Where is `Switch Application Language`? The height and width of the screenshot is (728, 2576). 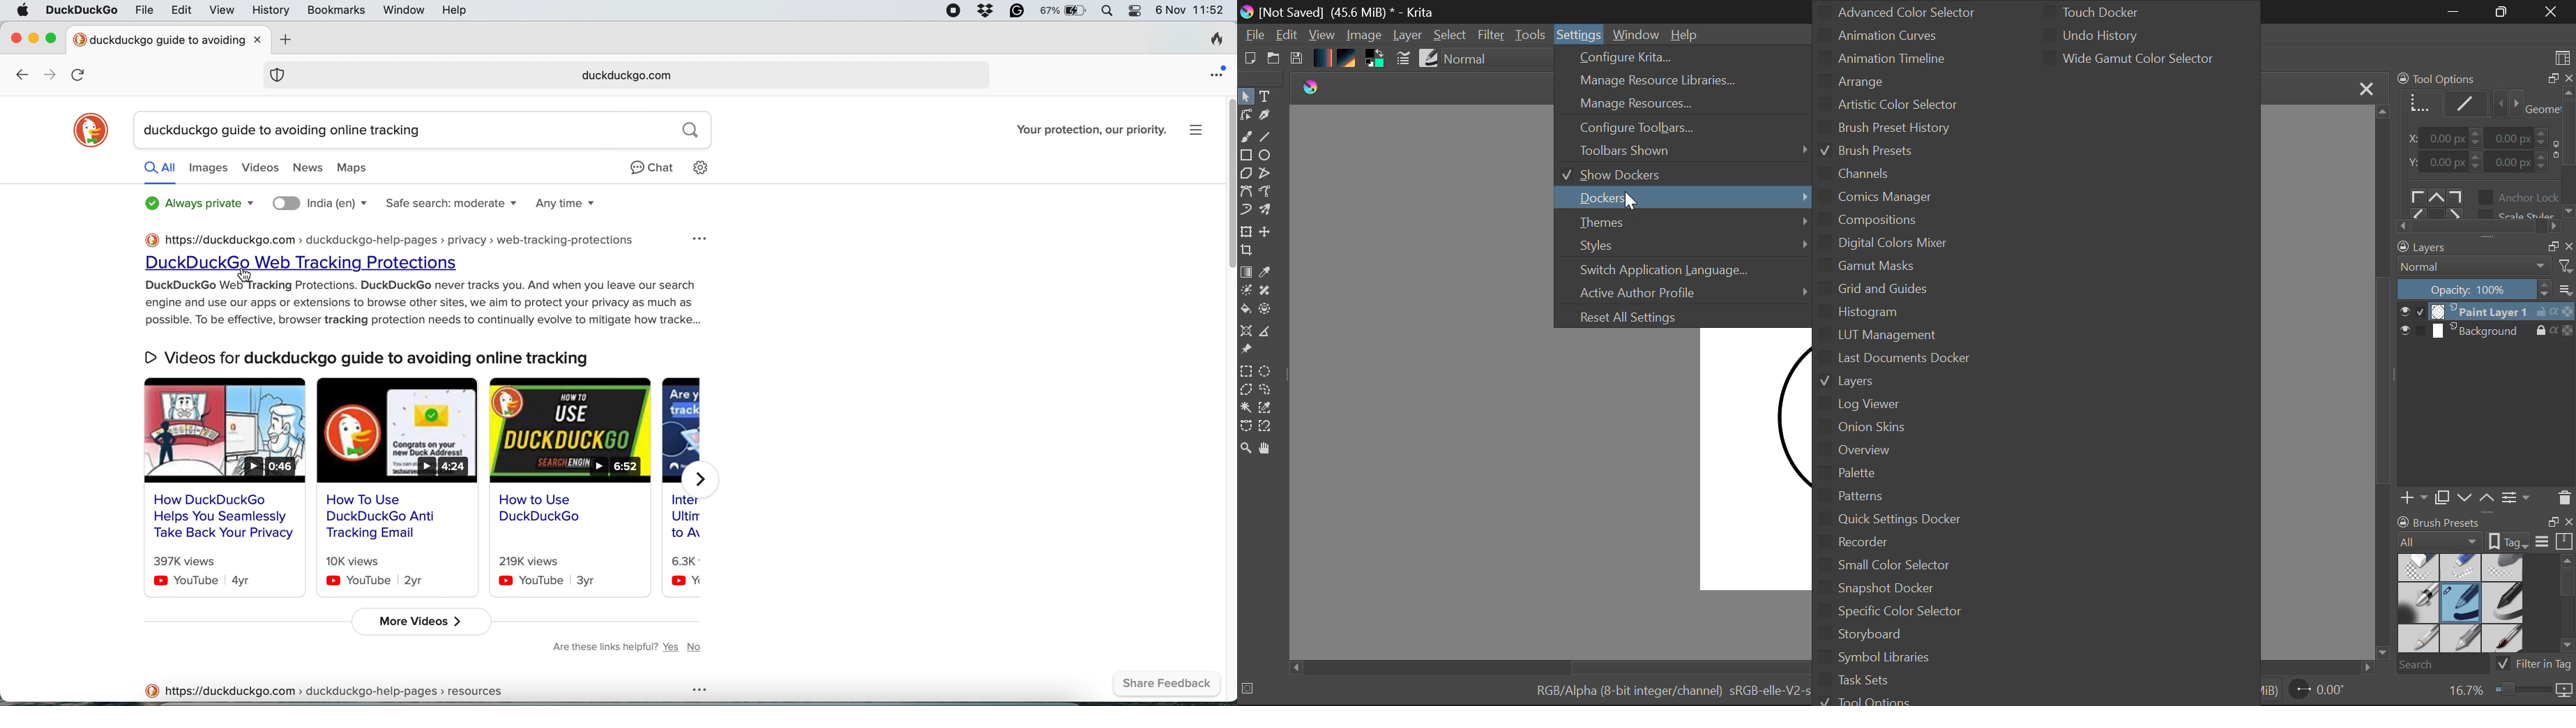
Switch Application Language is located at coordinates (1685, 271).